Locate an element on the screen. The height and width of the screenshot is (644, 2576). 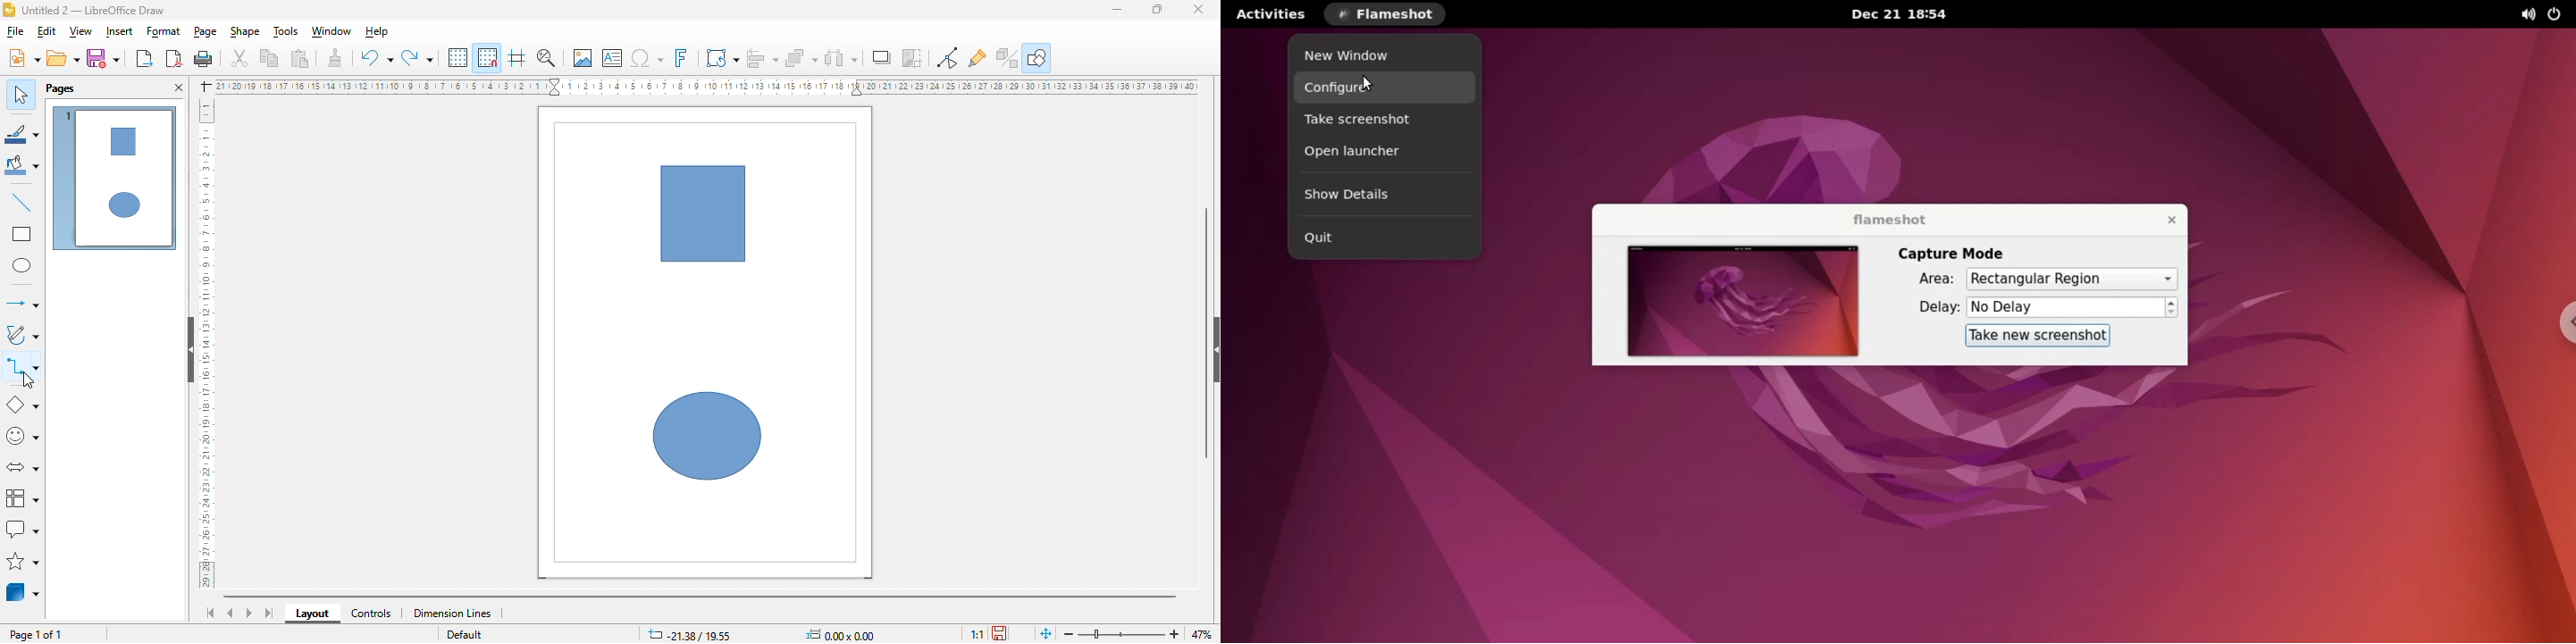
47% is located at coordinates (1202, 634).